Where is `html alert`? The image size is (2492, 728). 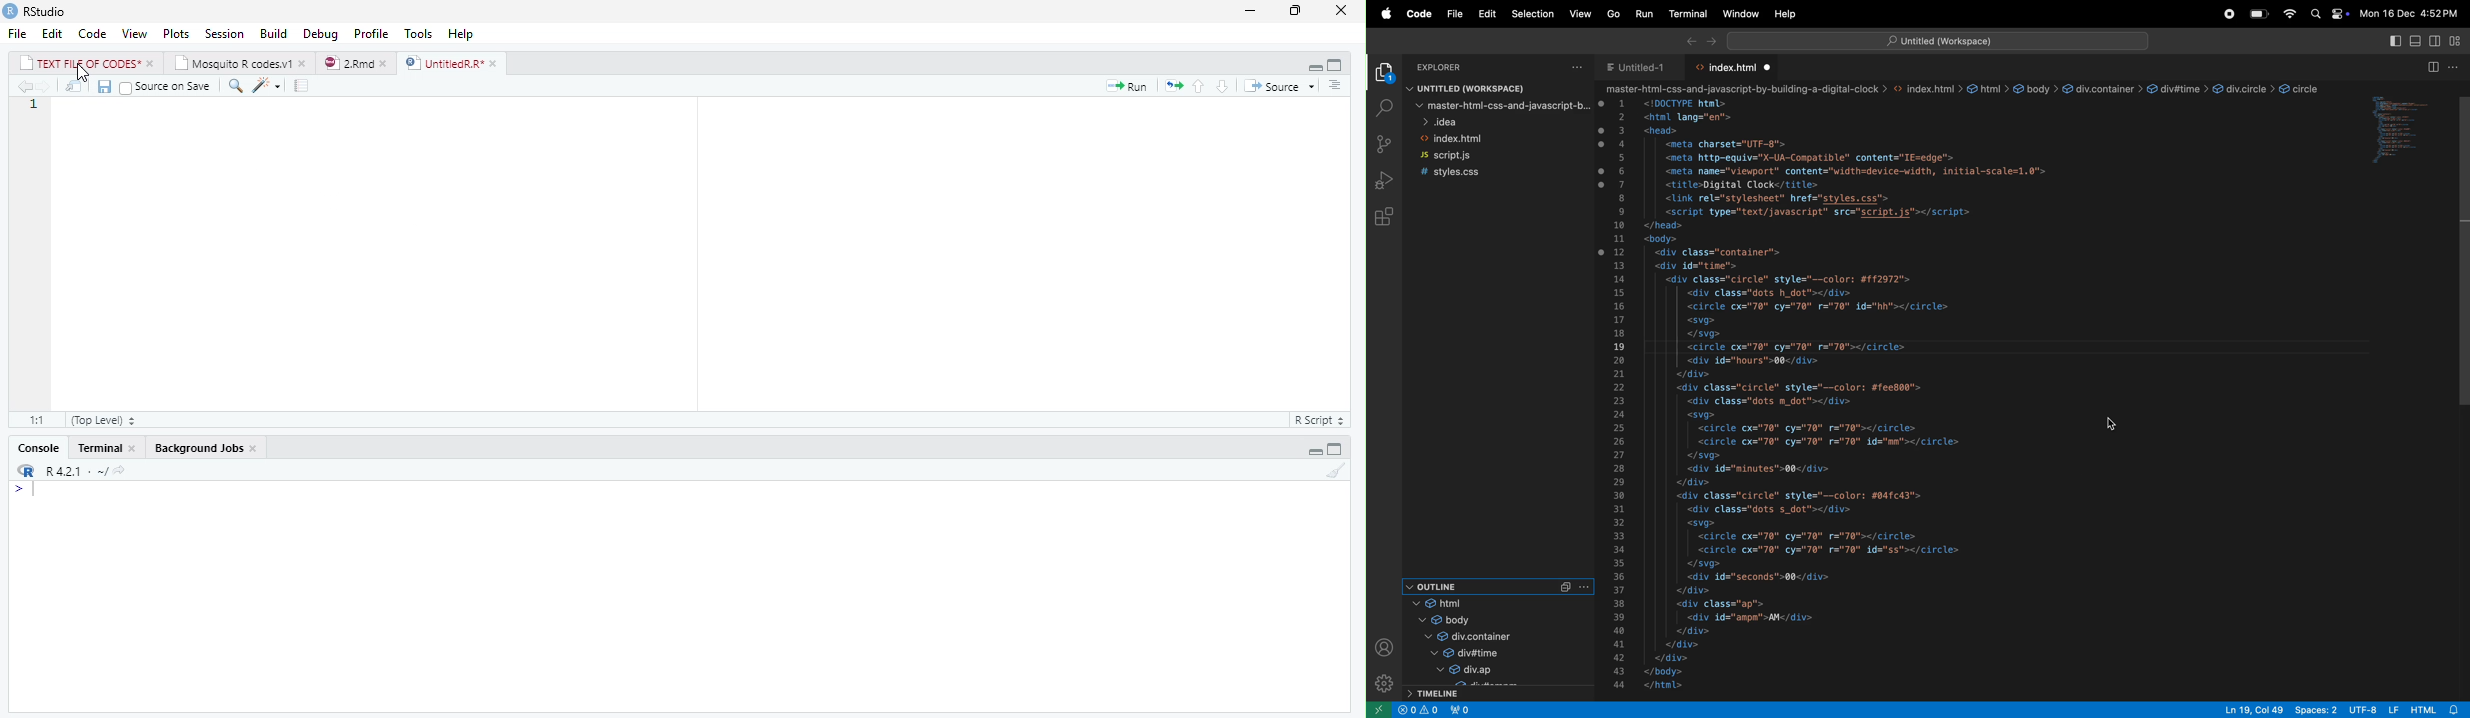
html alert is located at coordinates (2432, 710).